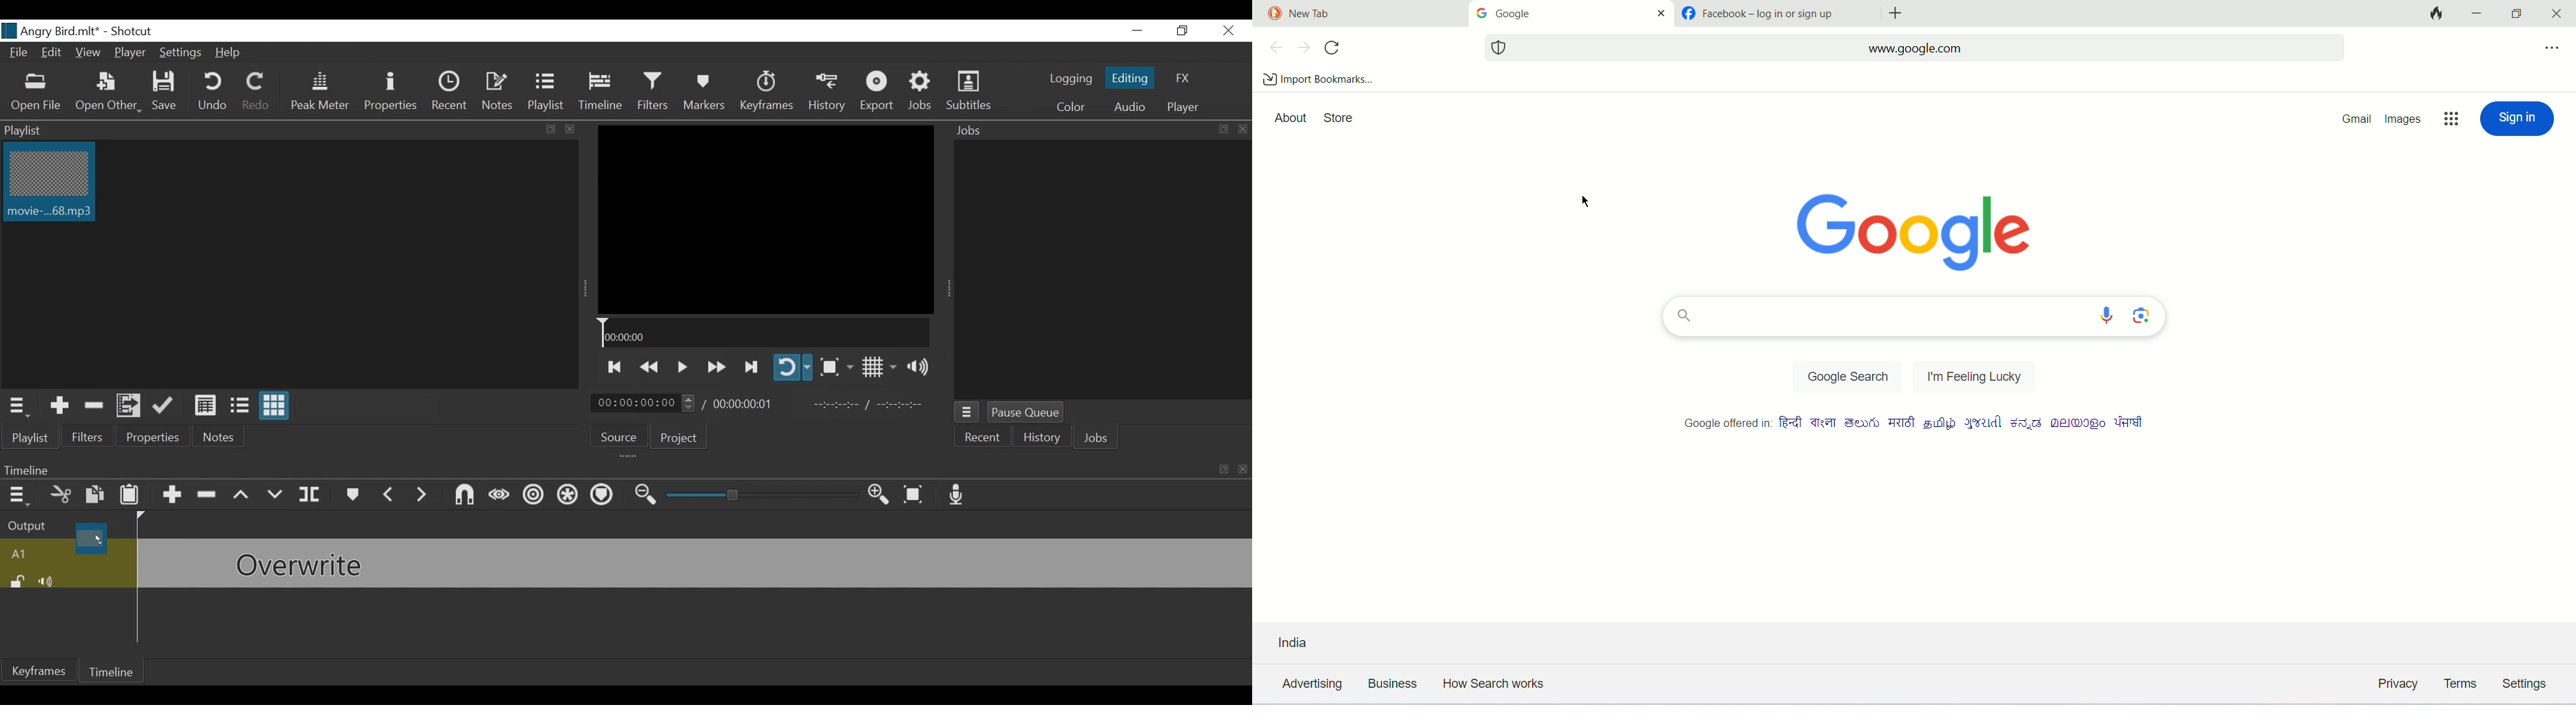 The width and height of the screenshot is (2576, 728). What do you see at coordinates (1304, 49) in the screenshot?
I see `next` at bounding box center [1304, 49].